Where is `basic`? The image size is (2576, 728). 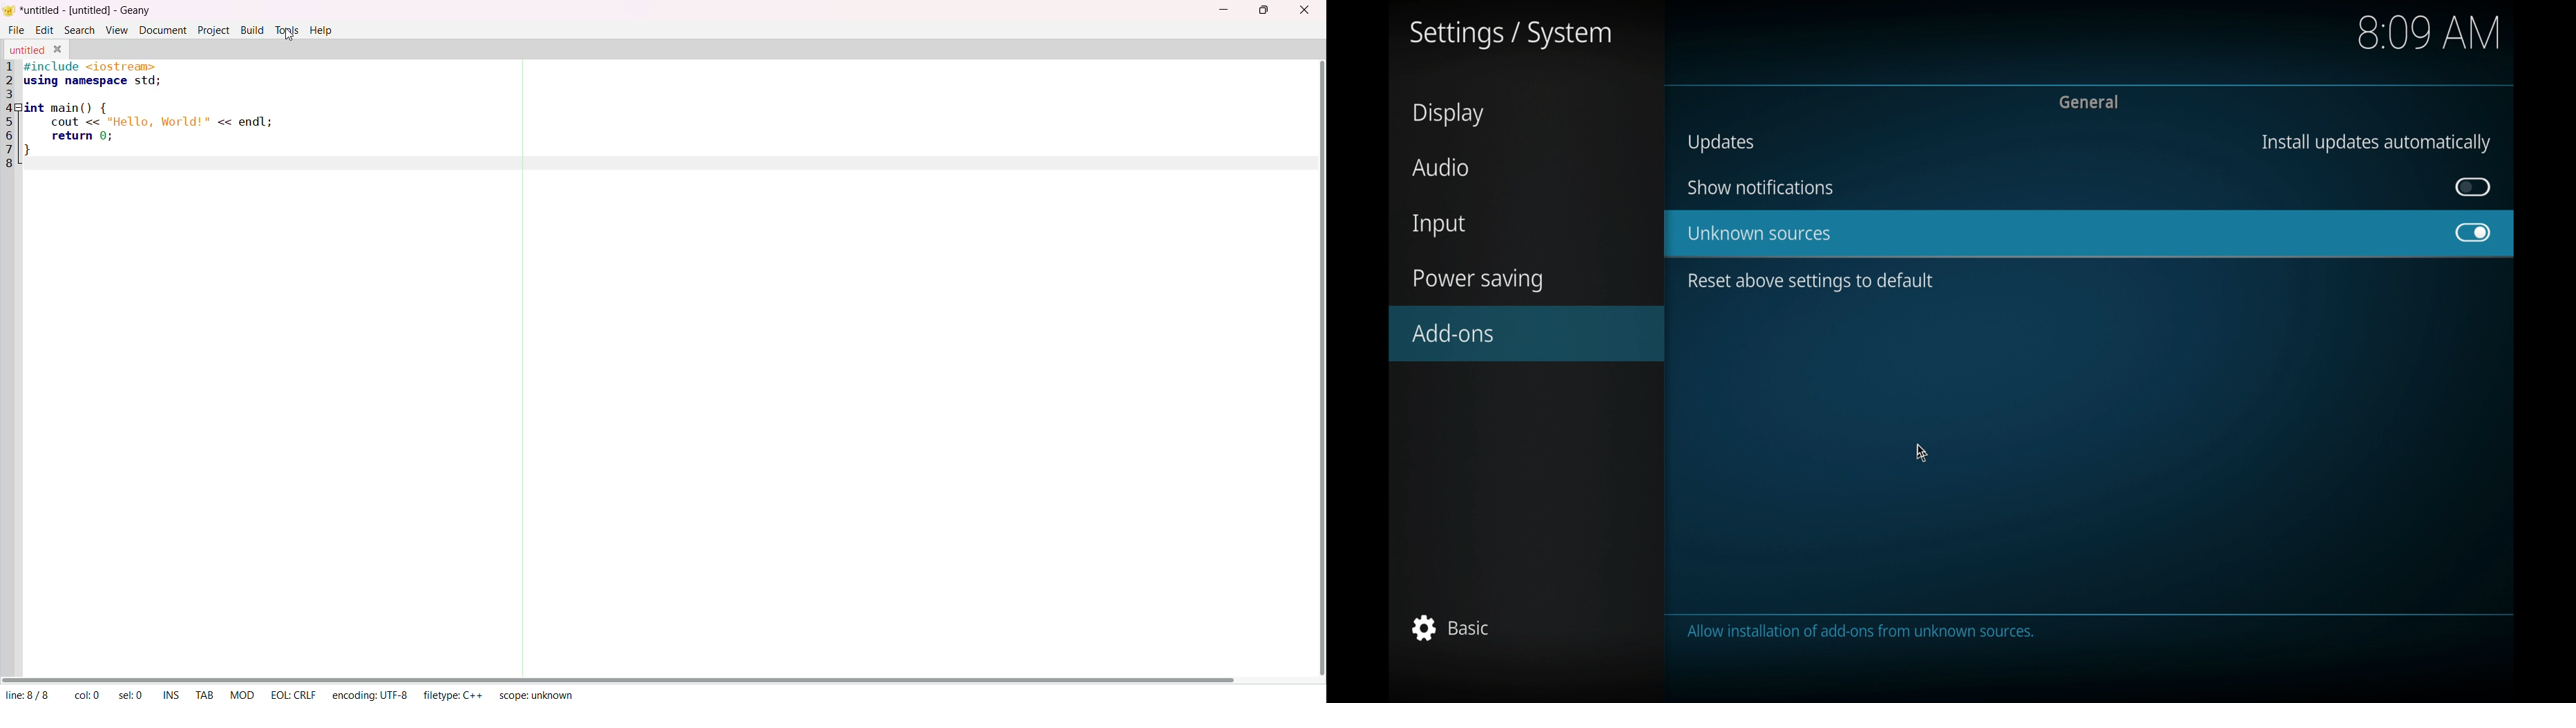 basic is located at coordinates (1452, 627).